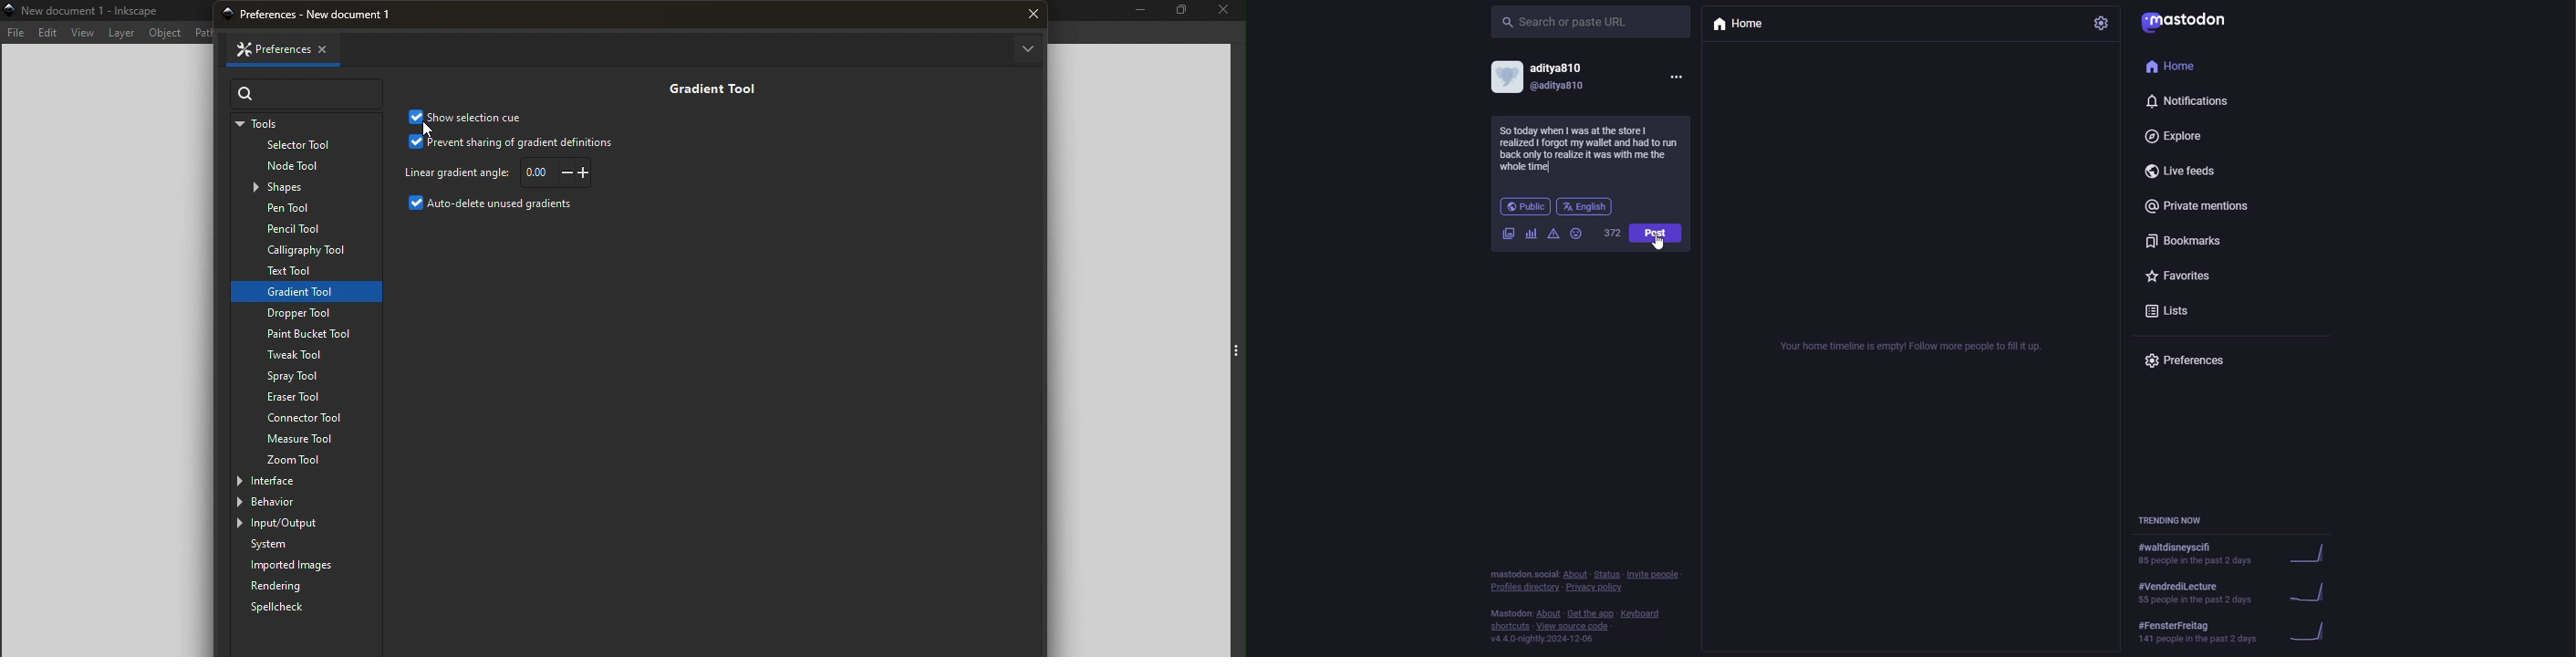 The image size is (2576, 672). What do you see at coordinates (431, 130) in the screenshot?
I see `cursor` at bounding box center [431, 130].